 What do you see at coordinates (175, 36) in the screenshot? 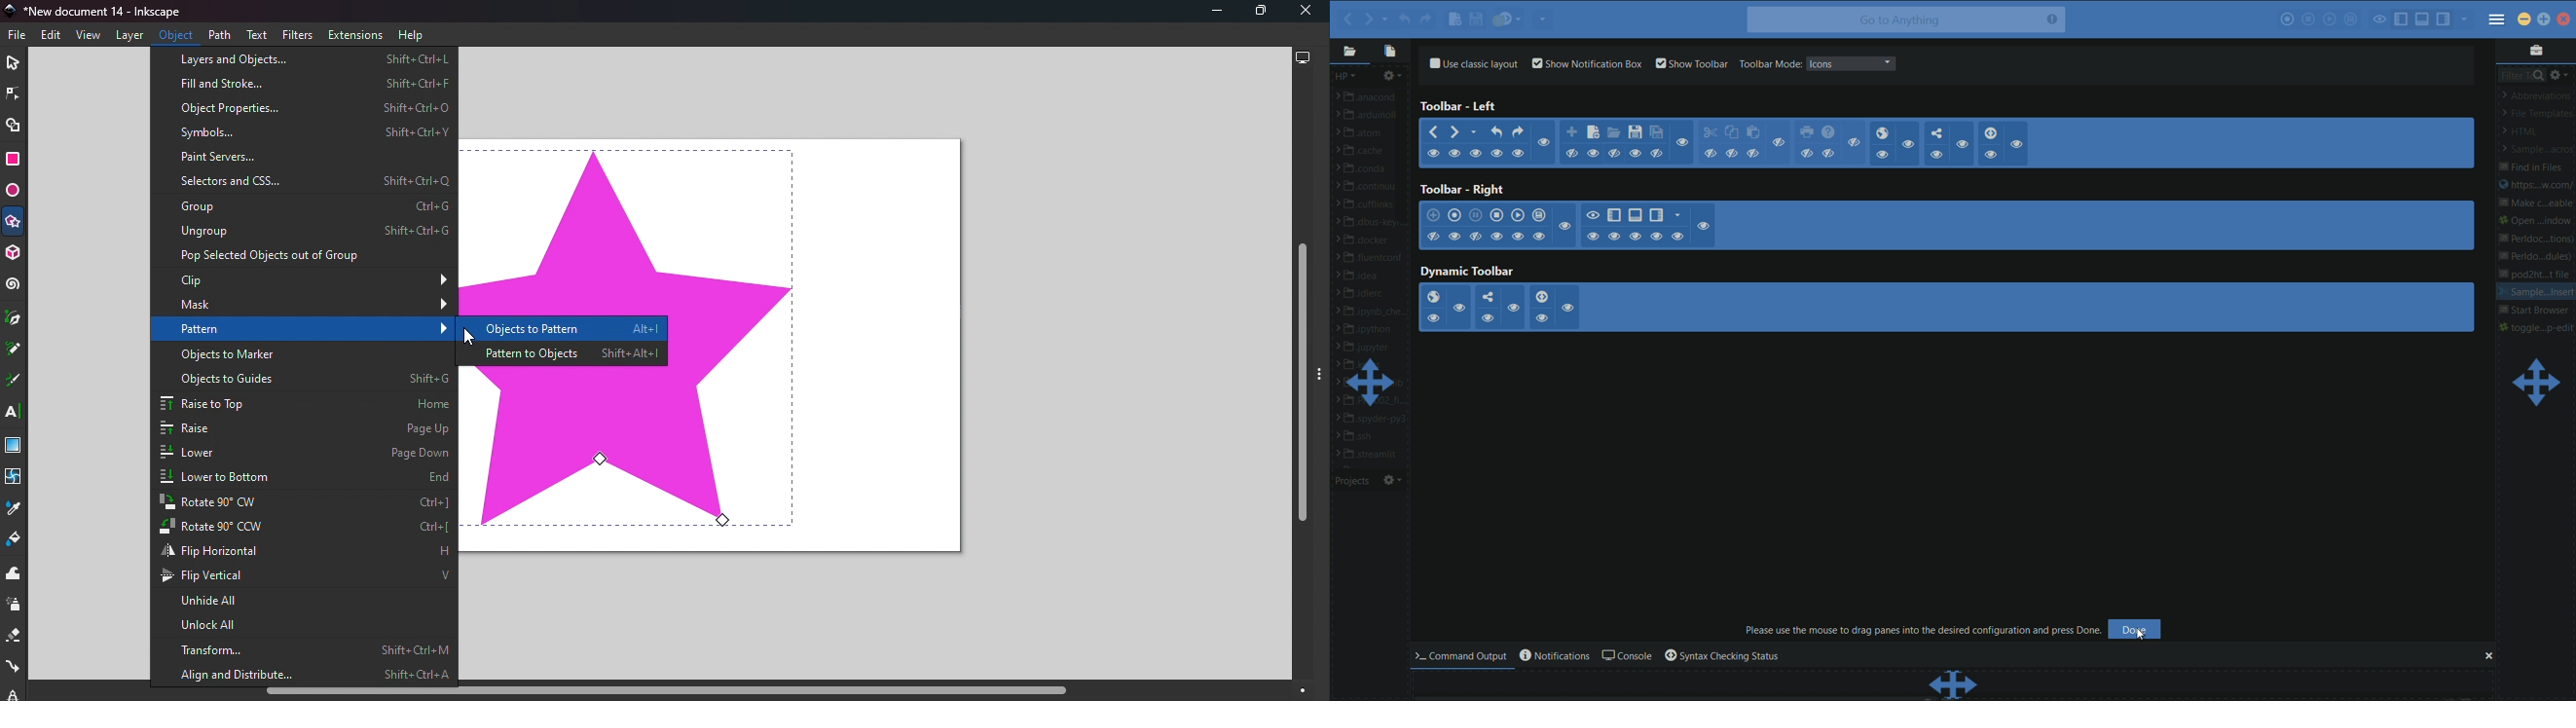
I see `Object` at bounding box center [175, 36].